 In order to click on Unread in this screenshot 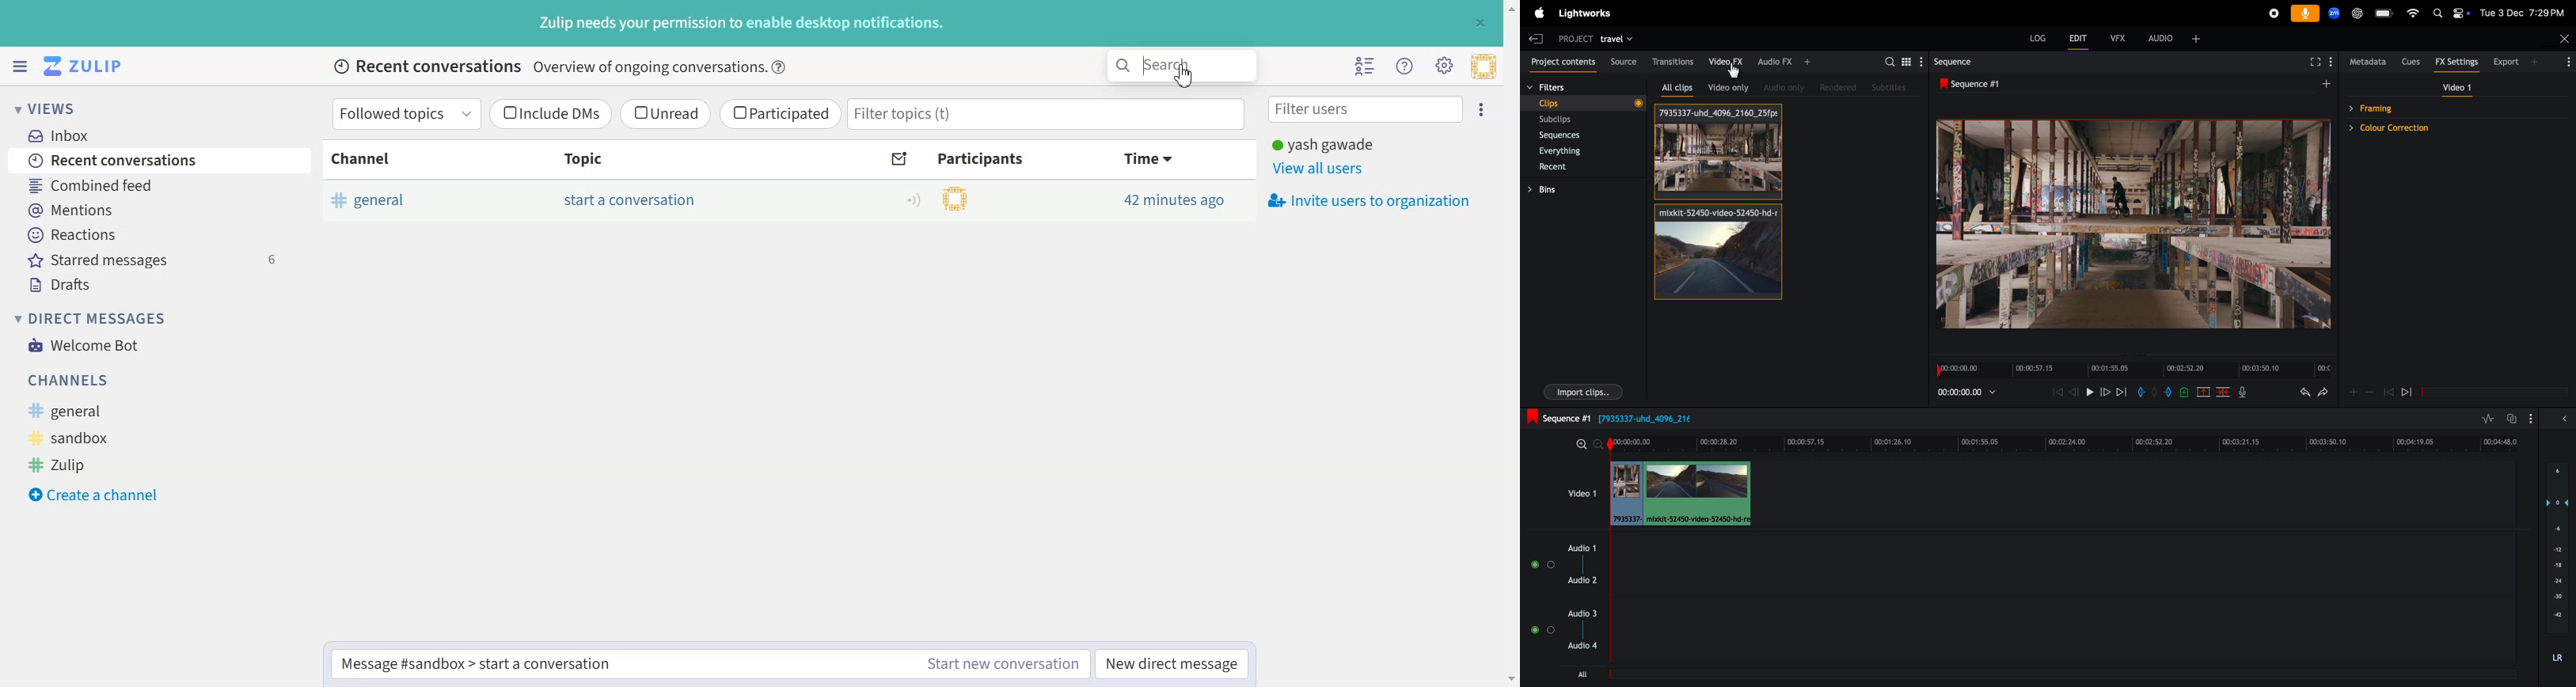, I will do `click(666, 114)`.